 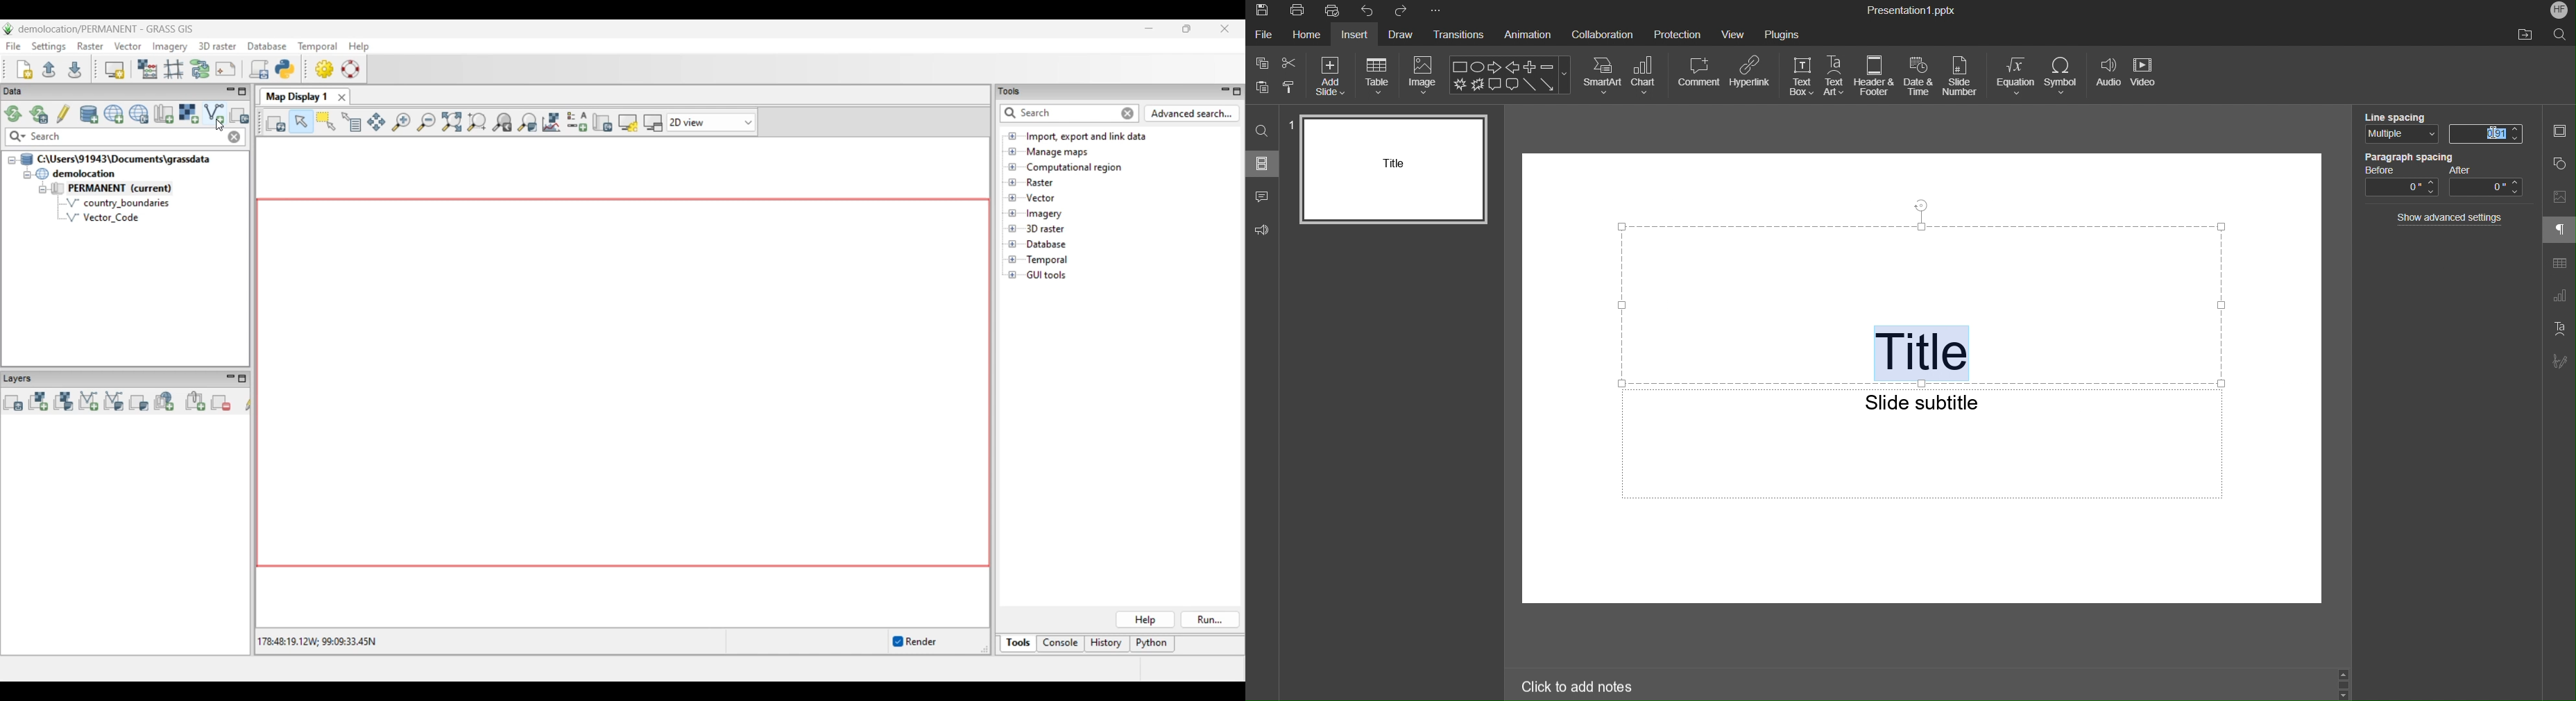 I want to click on Slide subtitle, so click(x=1924, y=400).